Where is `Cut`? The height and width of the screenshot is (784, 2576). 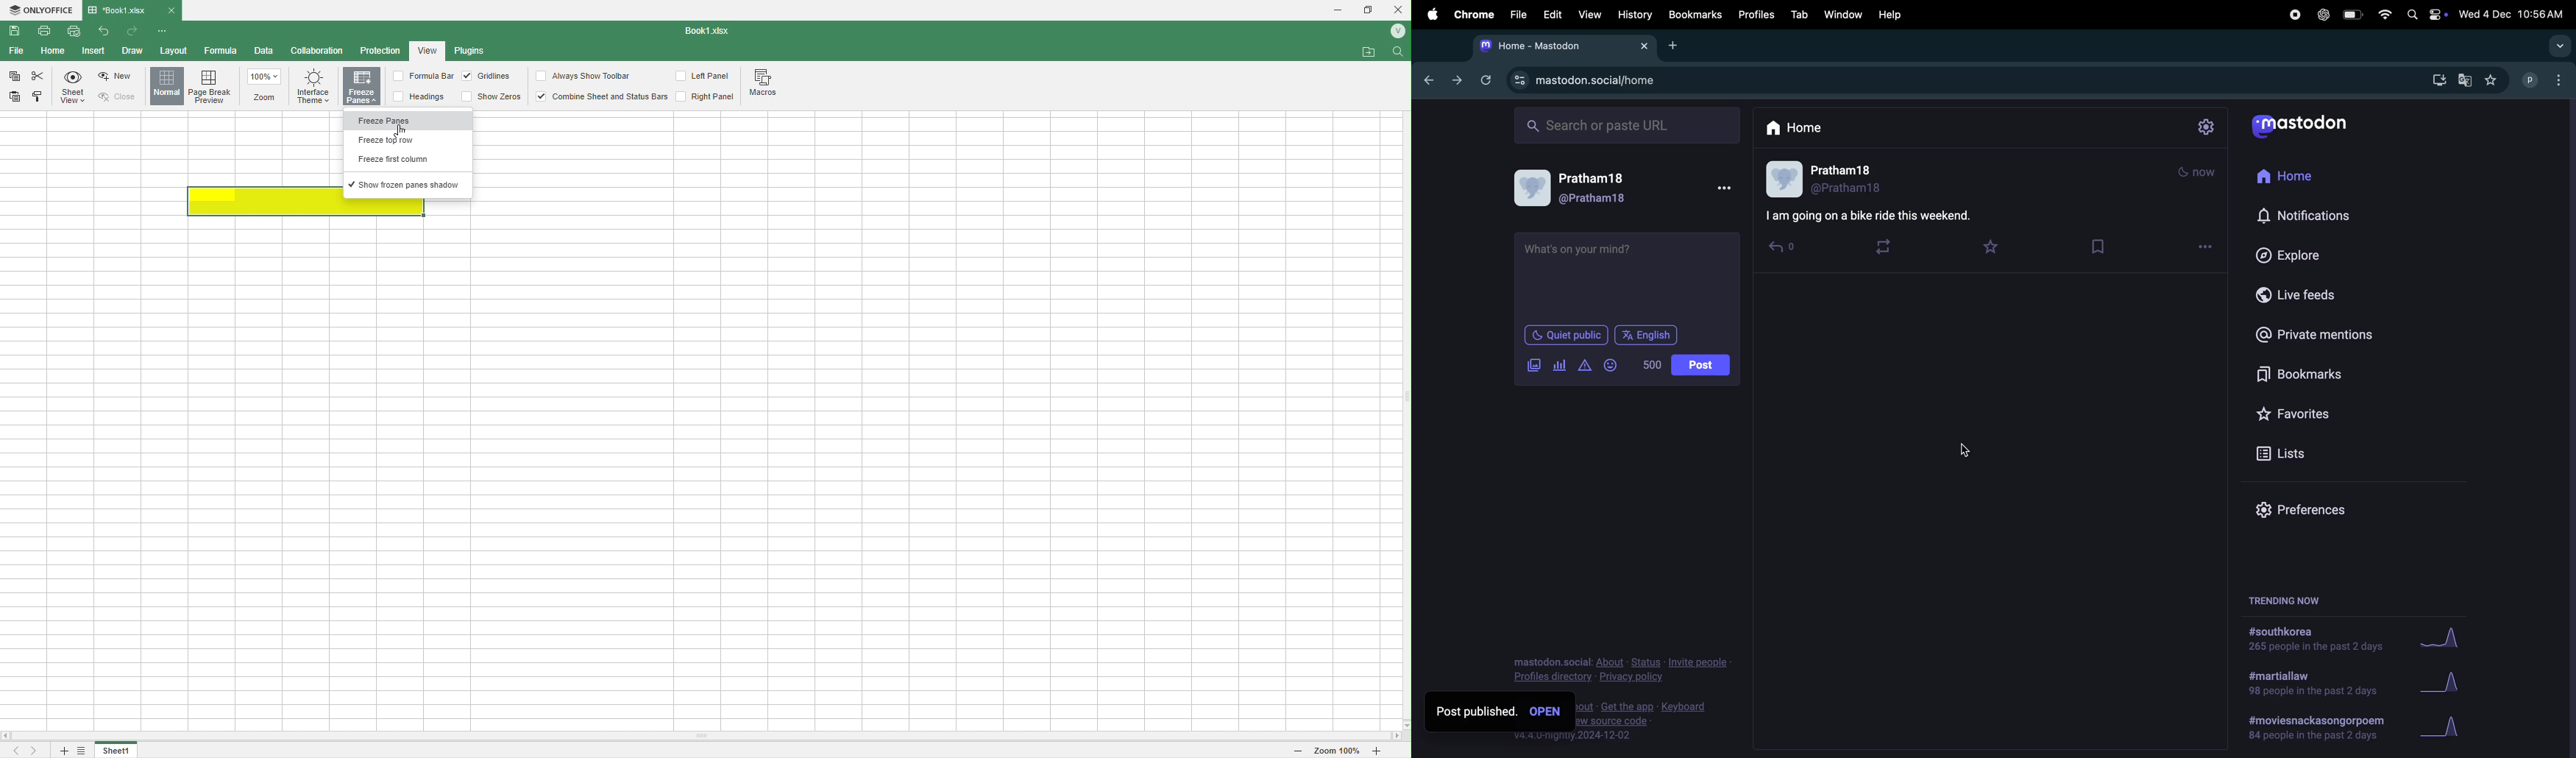
Cut is located at coordinates (38, 76).